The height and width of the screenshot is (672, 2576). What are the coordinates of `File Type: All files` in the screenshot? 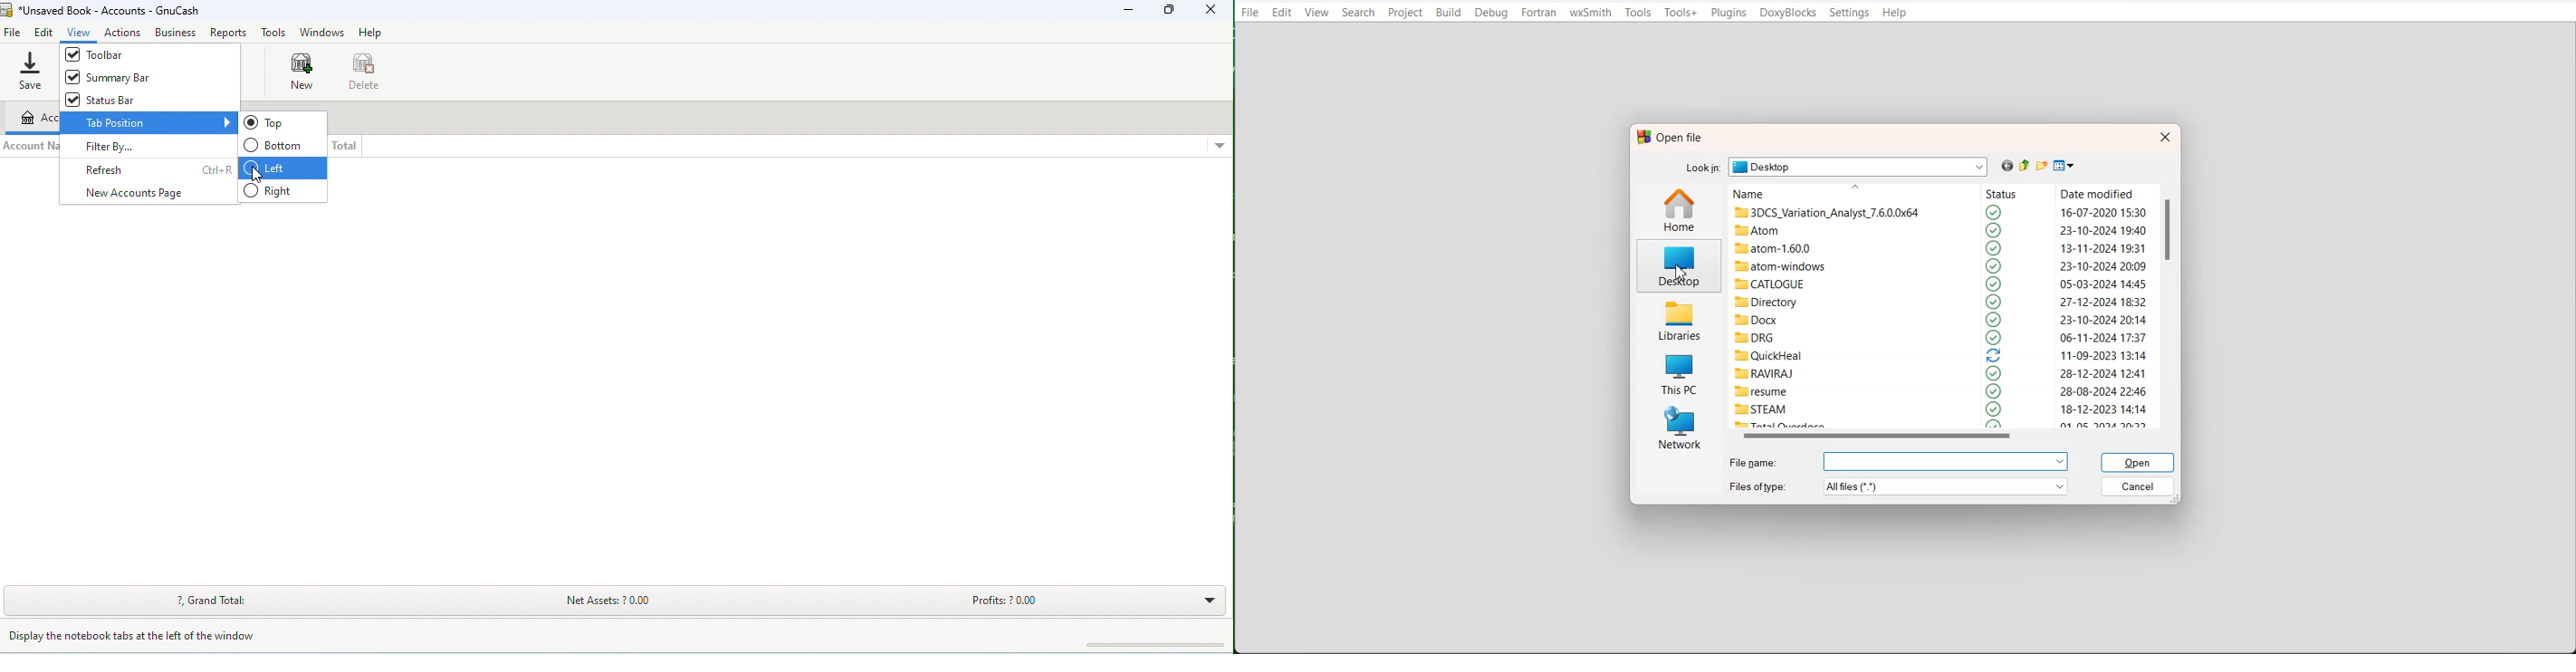 It's located at (1900, 486).